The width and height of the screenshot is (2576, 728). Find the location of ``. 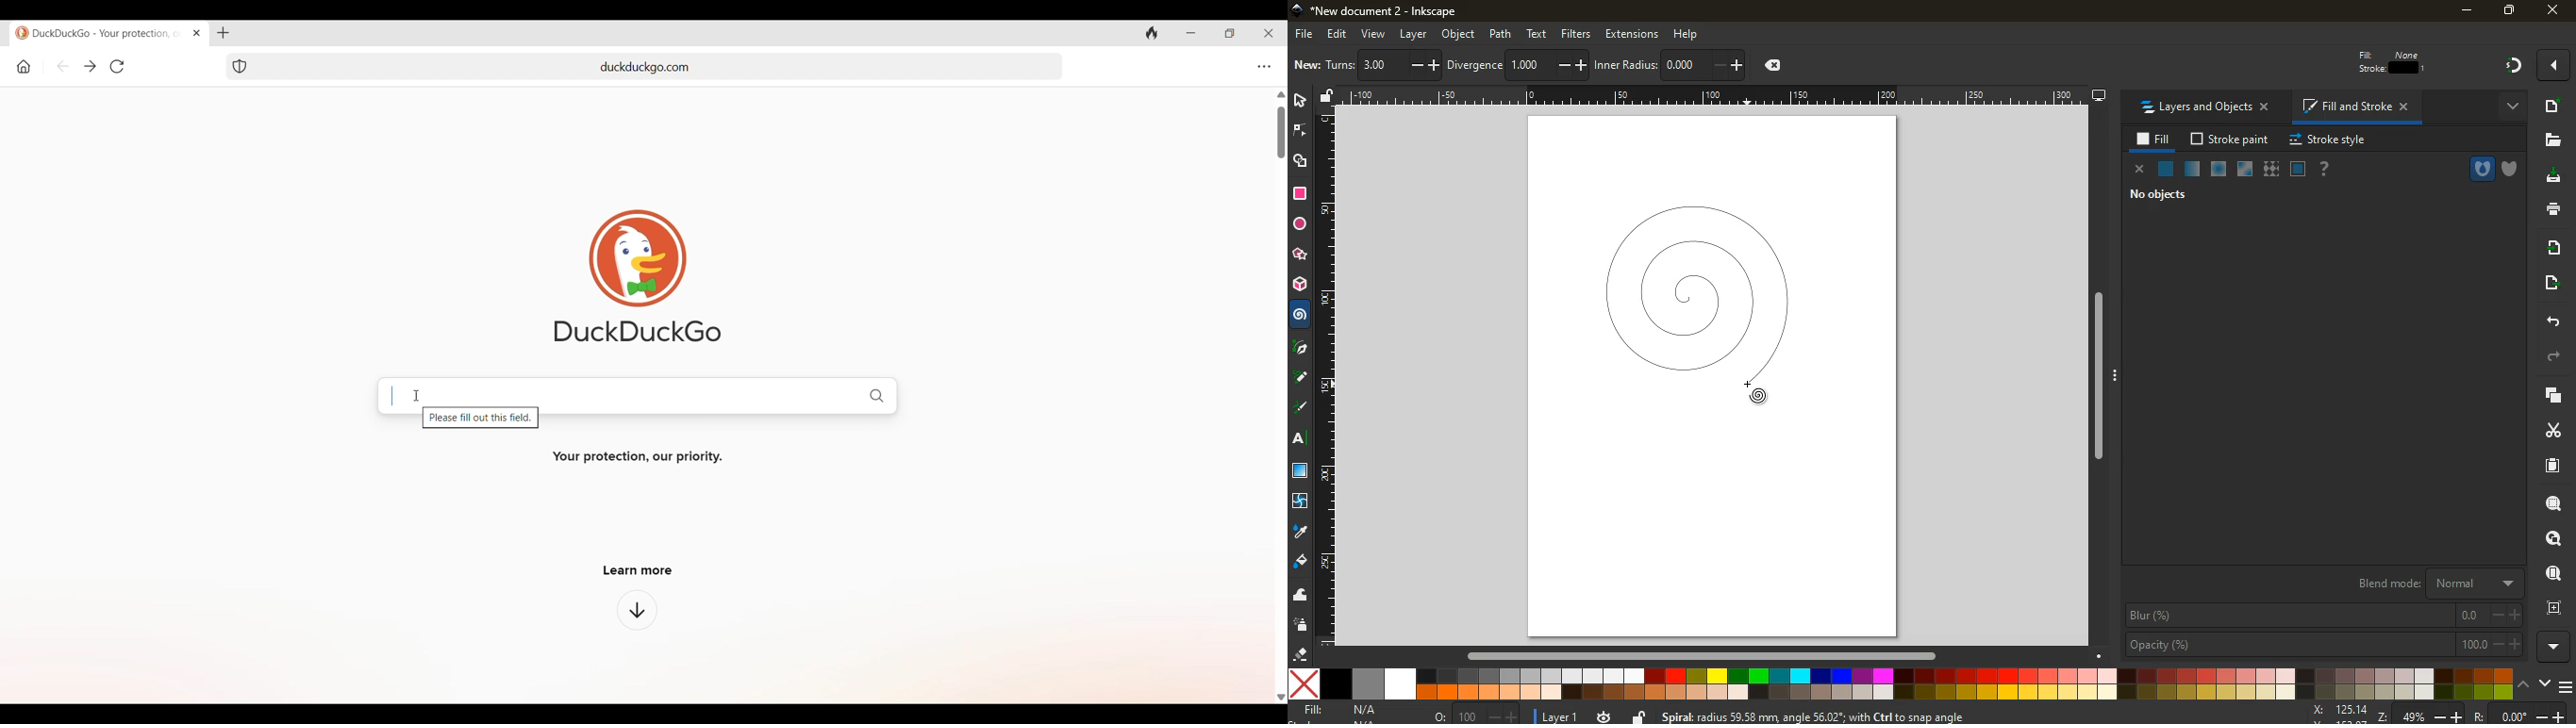

 is located at coordinates (2551, 13).